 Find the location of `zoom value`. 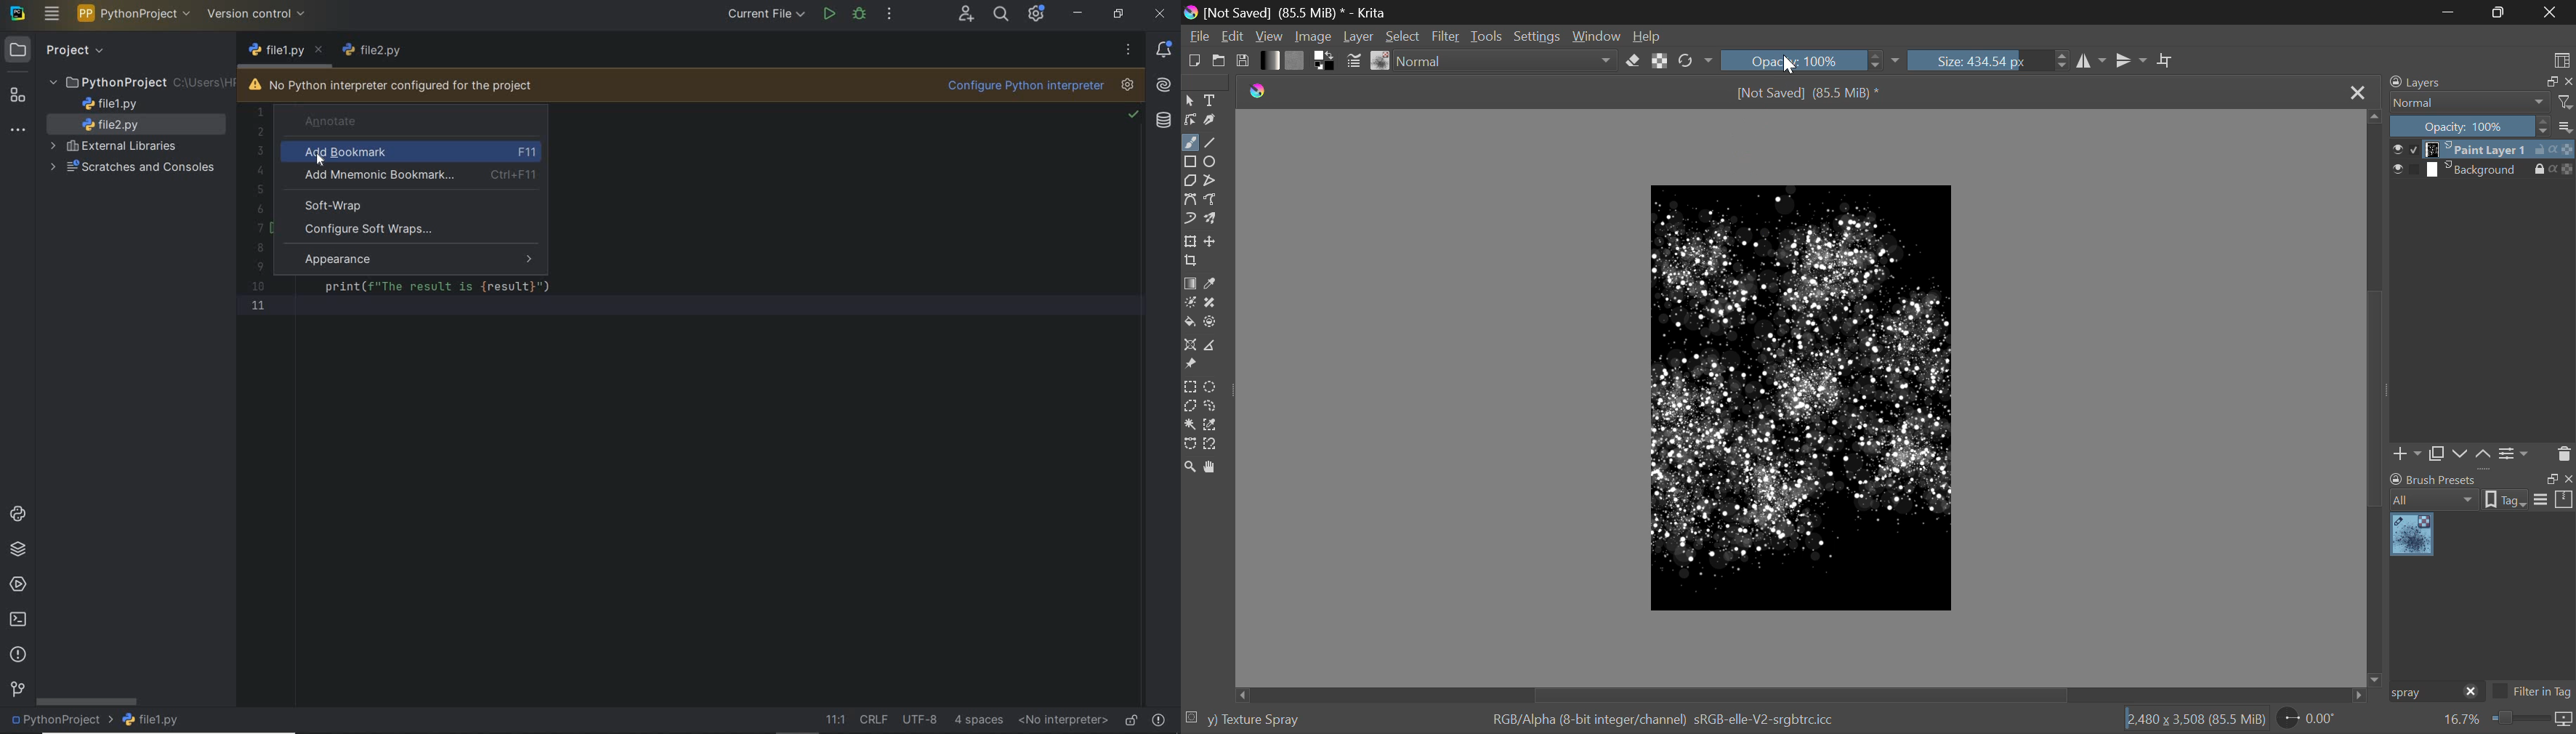

zoom value is located at coordinates (2461, 720).